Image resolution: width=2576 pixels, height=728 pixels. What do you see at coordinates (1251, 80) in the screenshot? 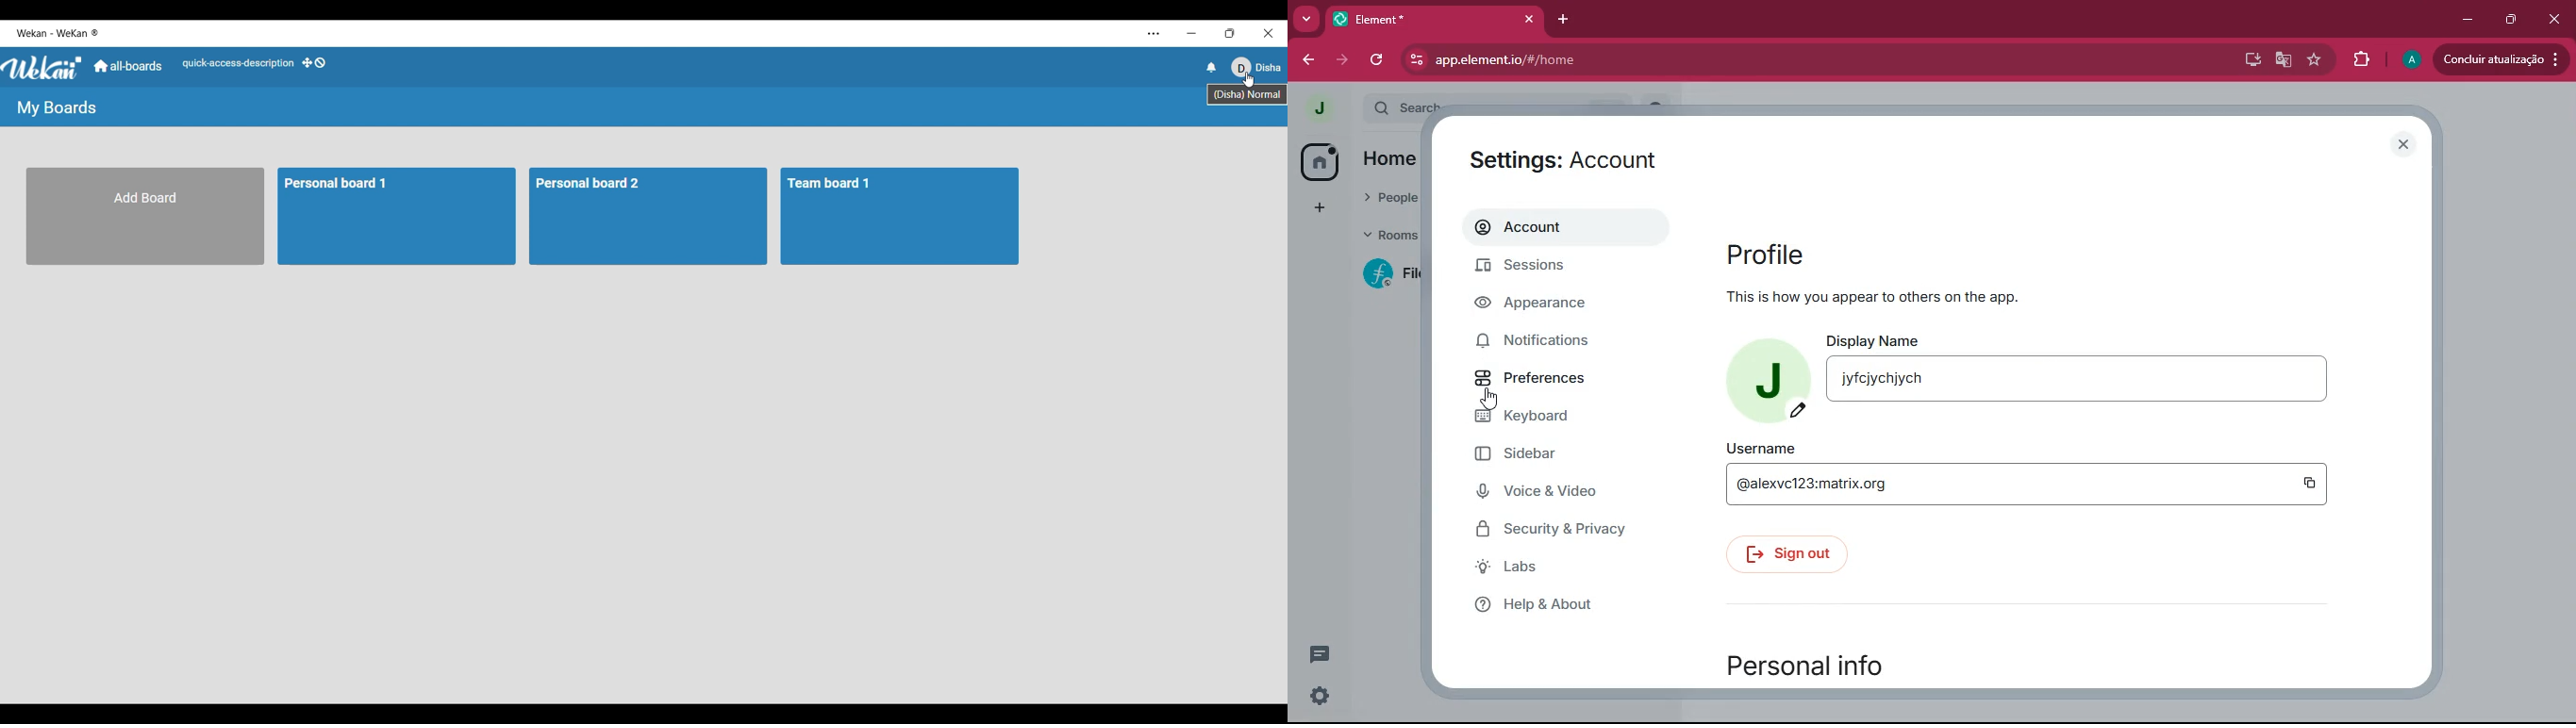
I see `cursor` at bounding box center [1251, 80].